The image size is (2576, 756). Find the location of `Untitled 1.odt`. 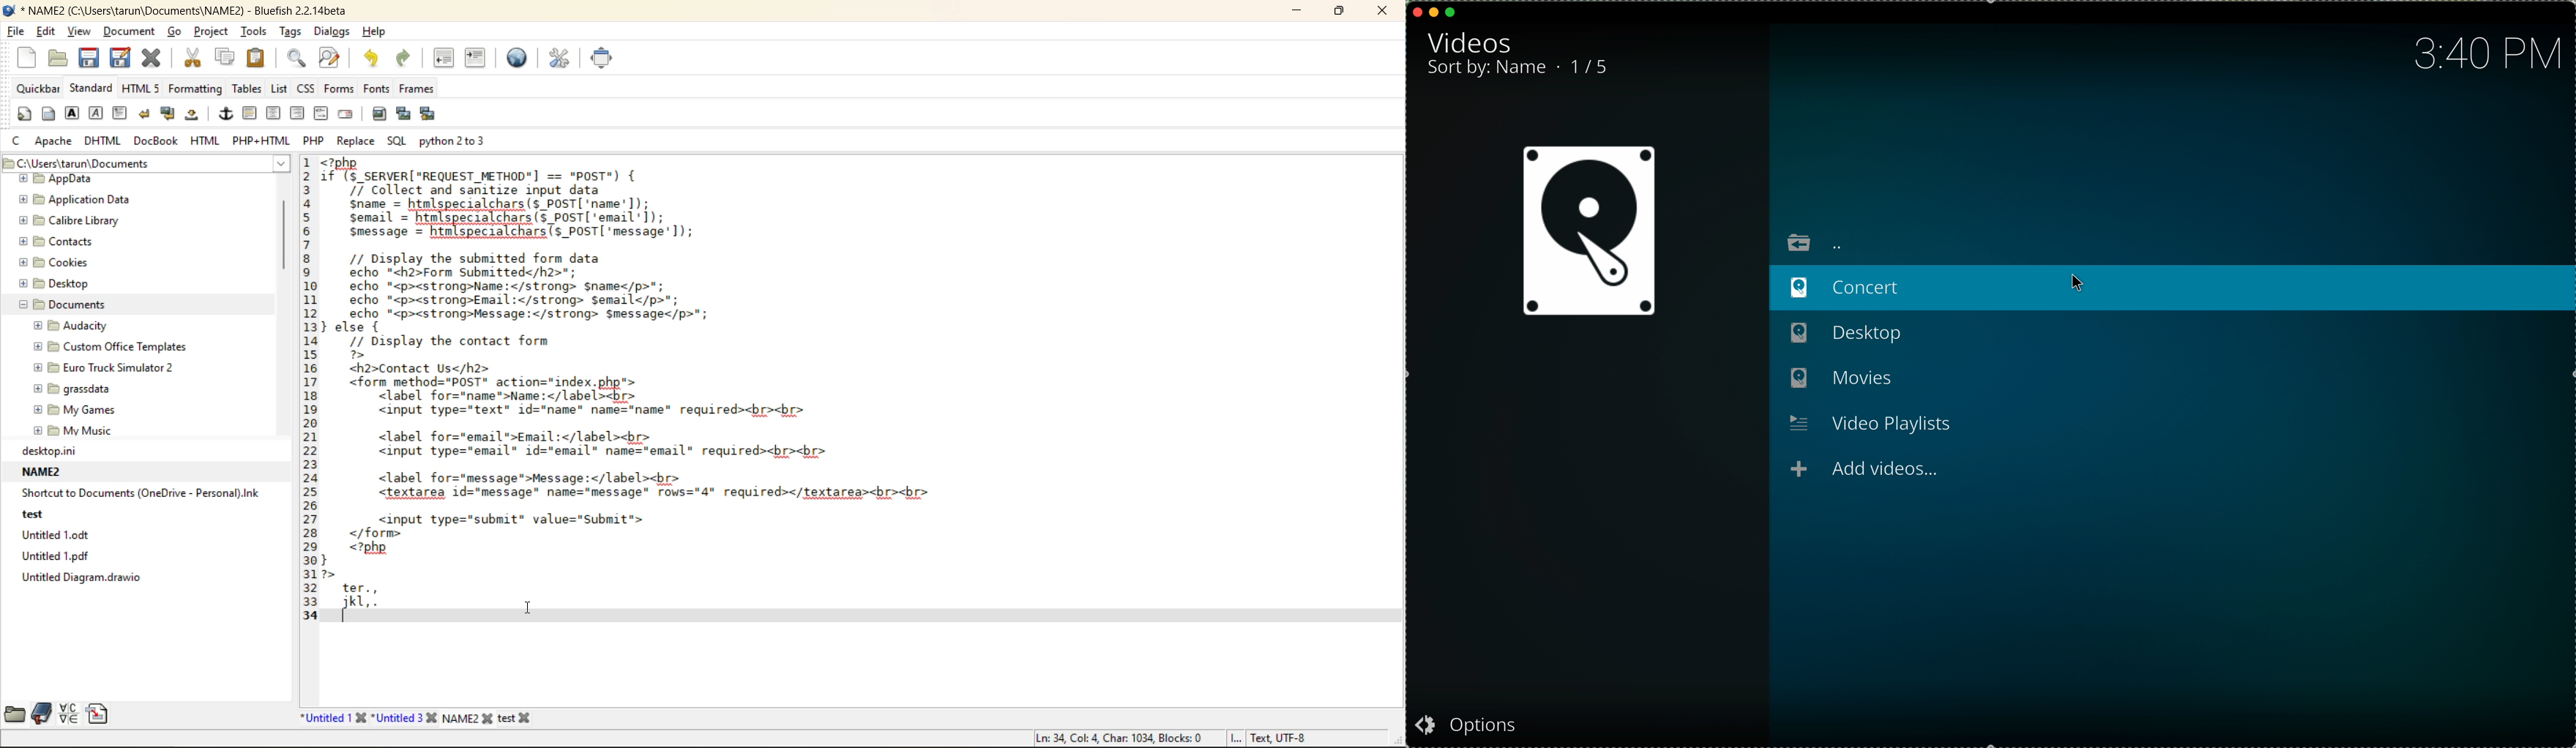

Untitled 1.odt is located at coordinates (57, 537).